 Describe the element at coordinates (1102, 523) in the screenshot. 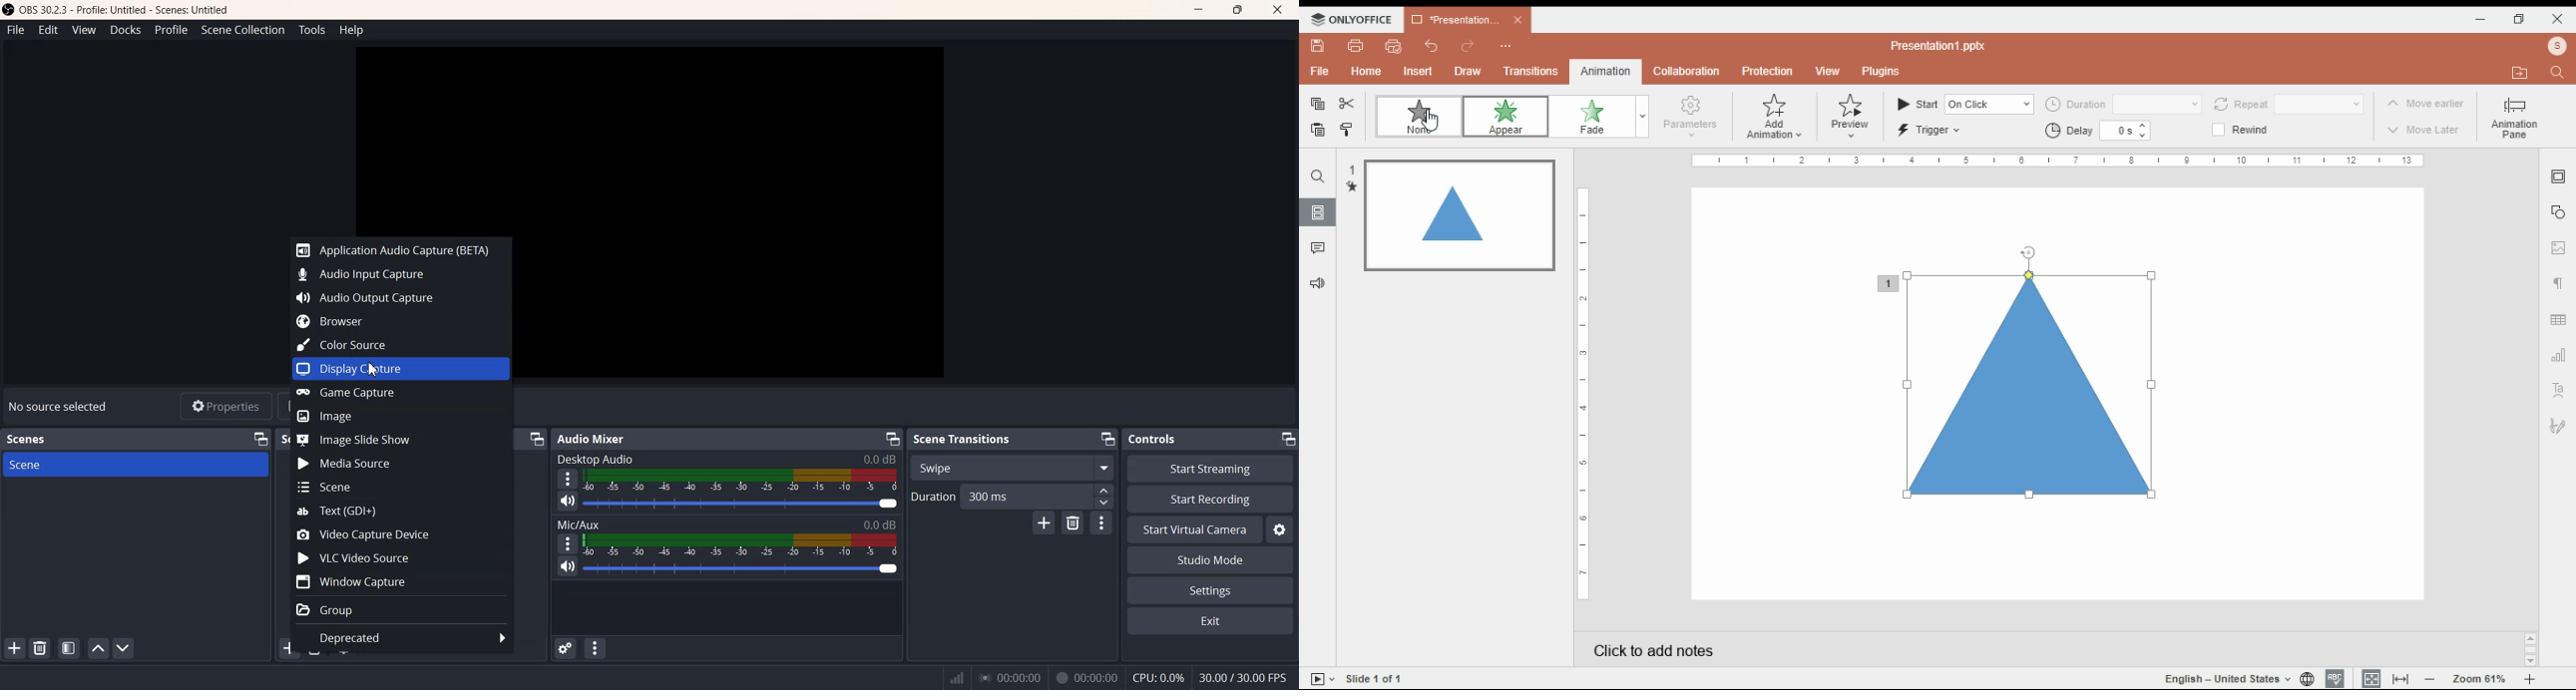

I see `transition properties ` at that location.